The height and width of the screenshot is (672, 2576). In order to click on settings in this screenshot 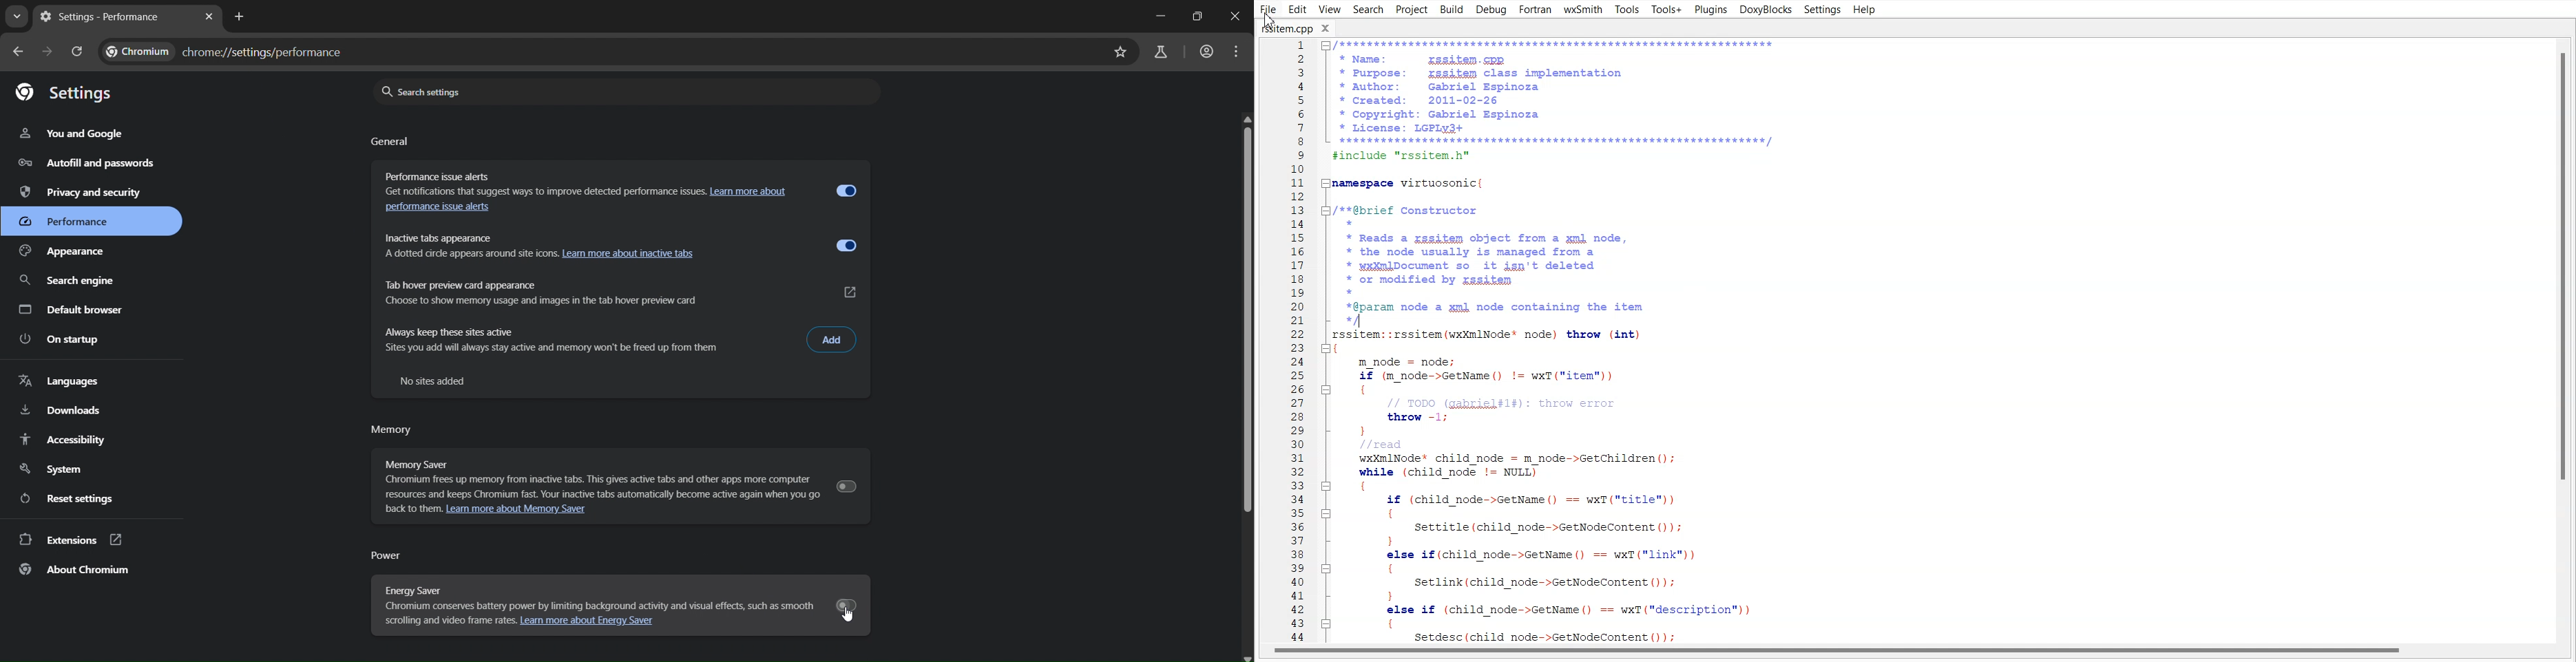, I will do `click(65, 92)`.